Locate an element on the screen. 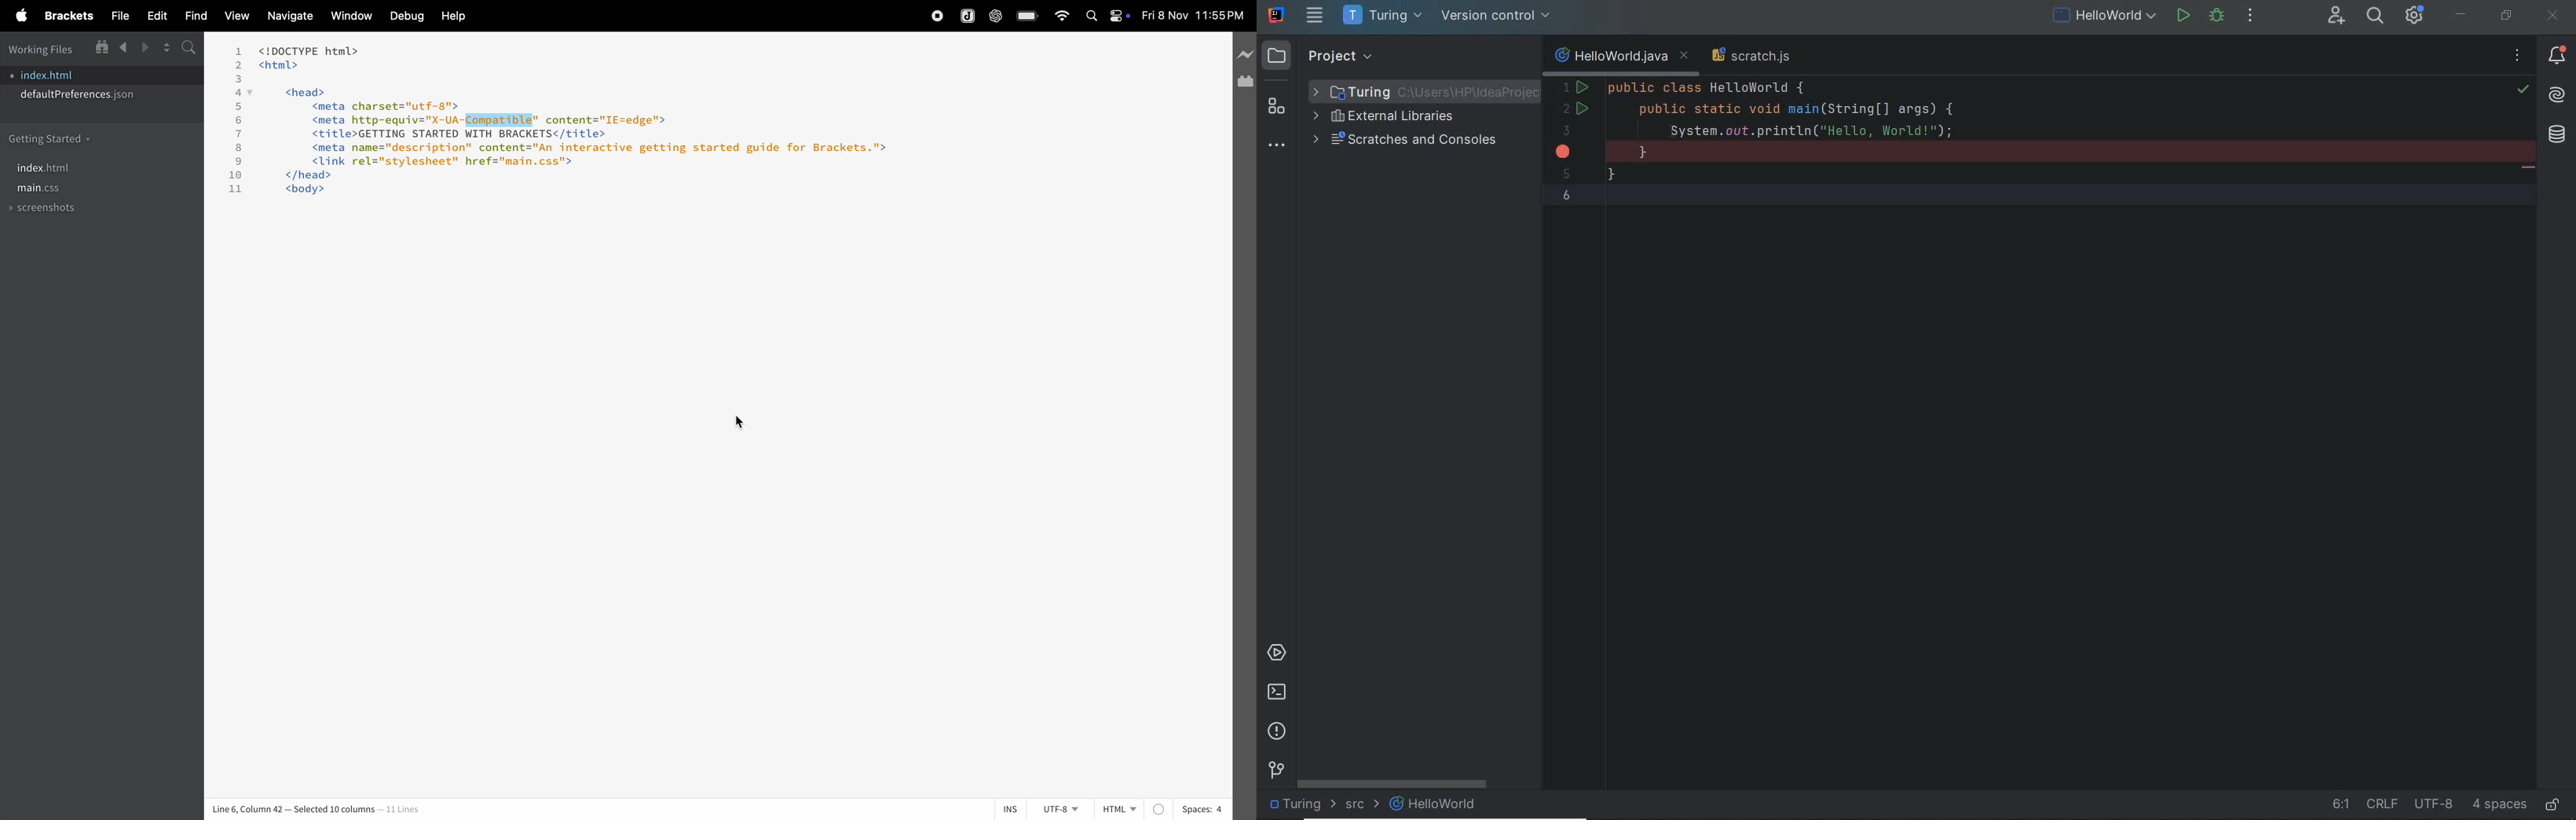 The image size is (2576, 840). index.html is located at coordinates (62, 74).